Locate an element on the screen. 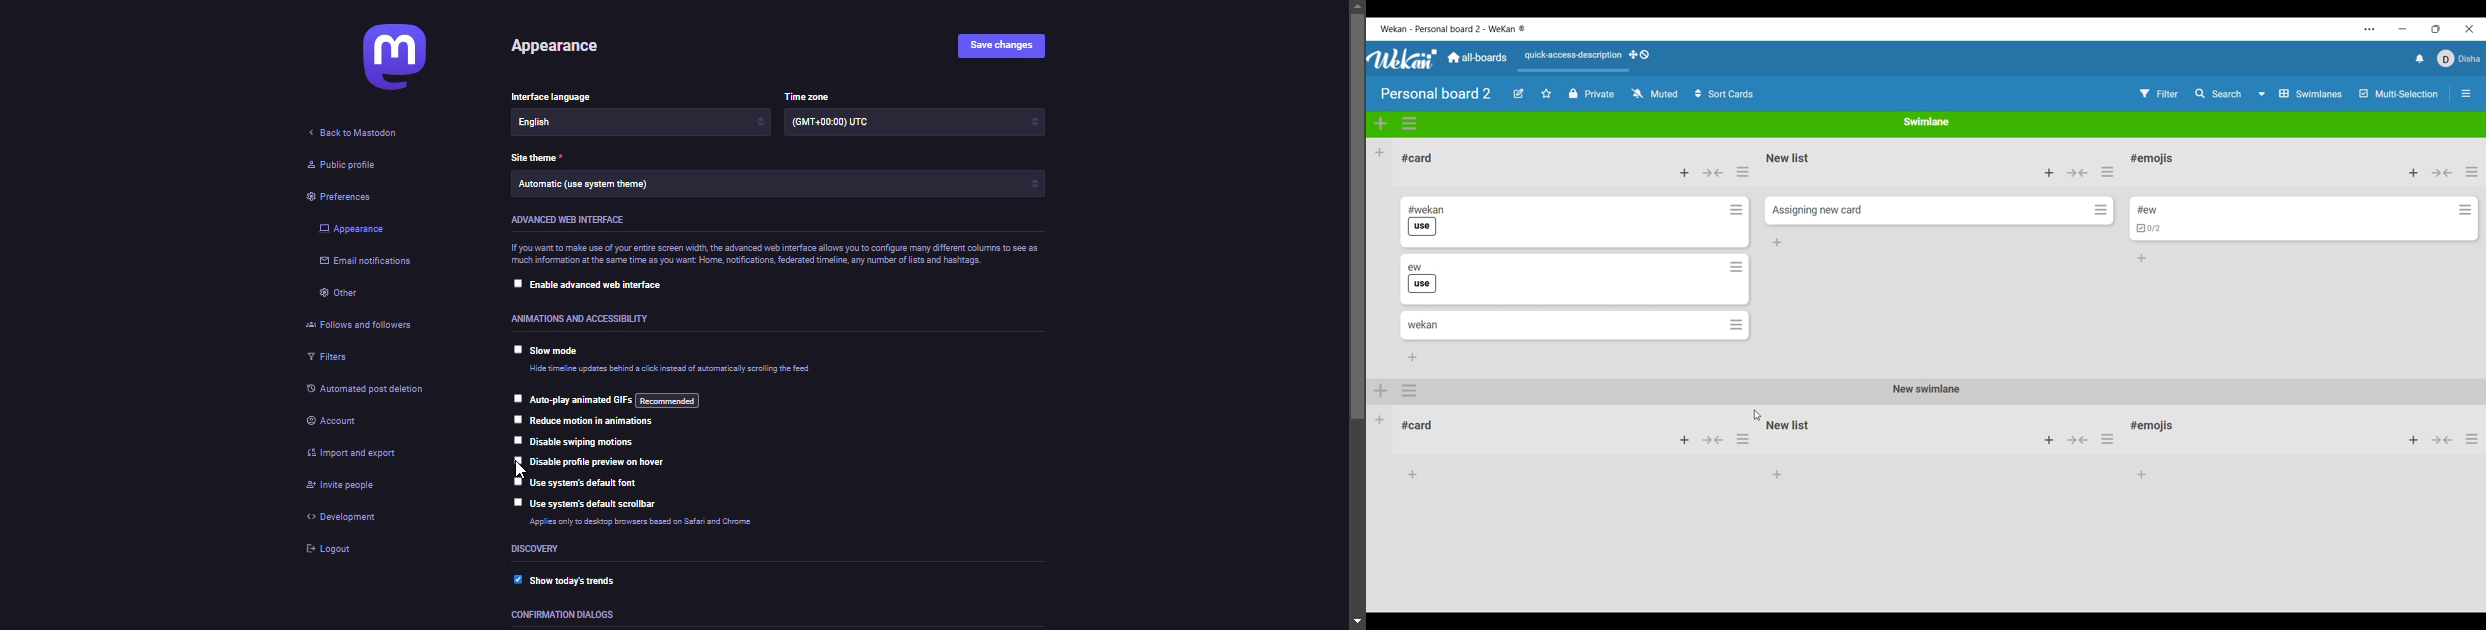  click to select is located at coordinates (516, 460).